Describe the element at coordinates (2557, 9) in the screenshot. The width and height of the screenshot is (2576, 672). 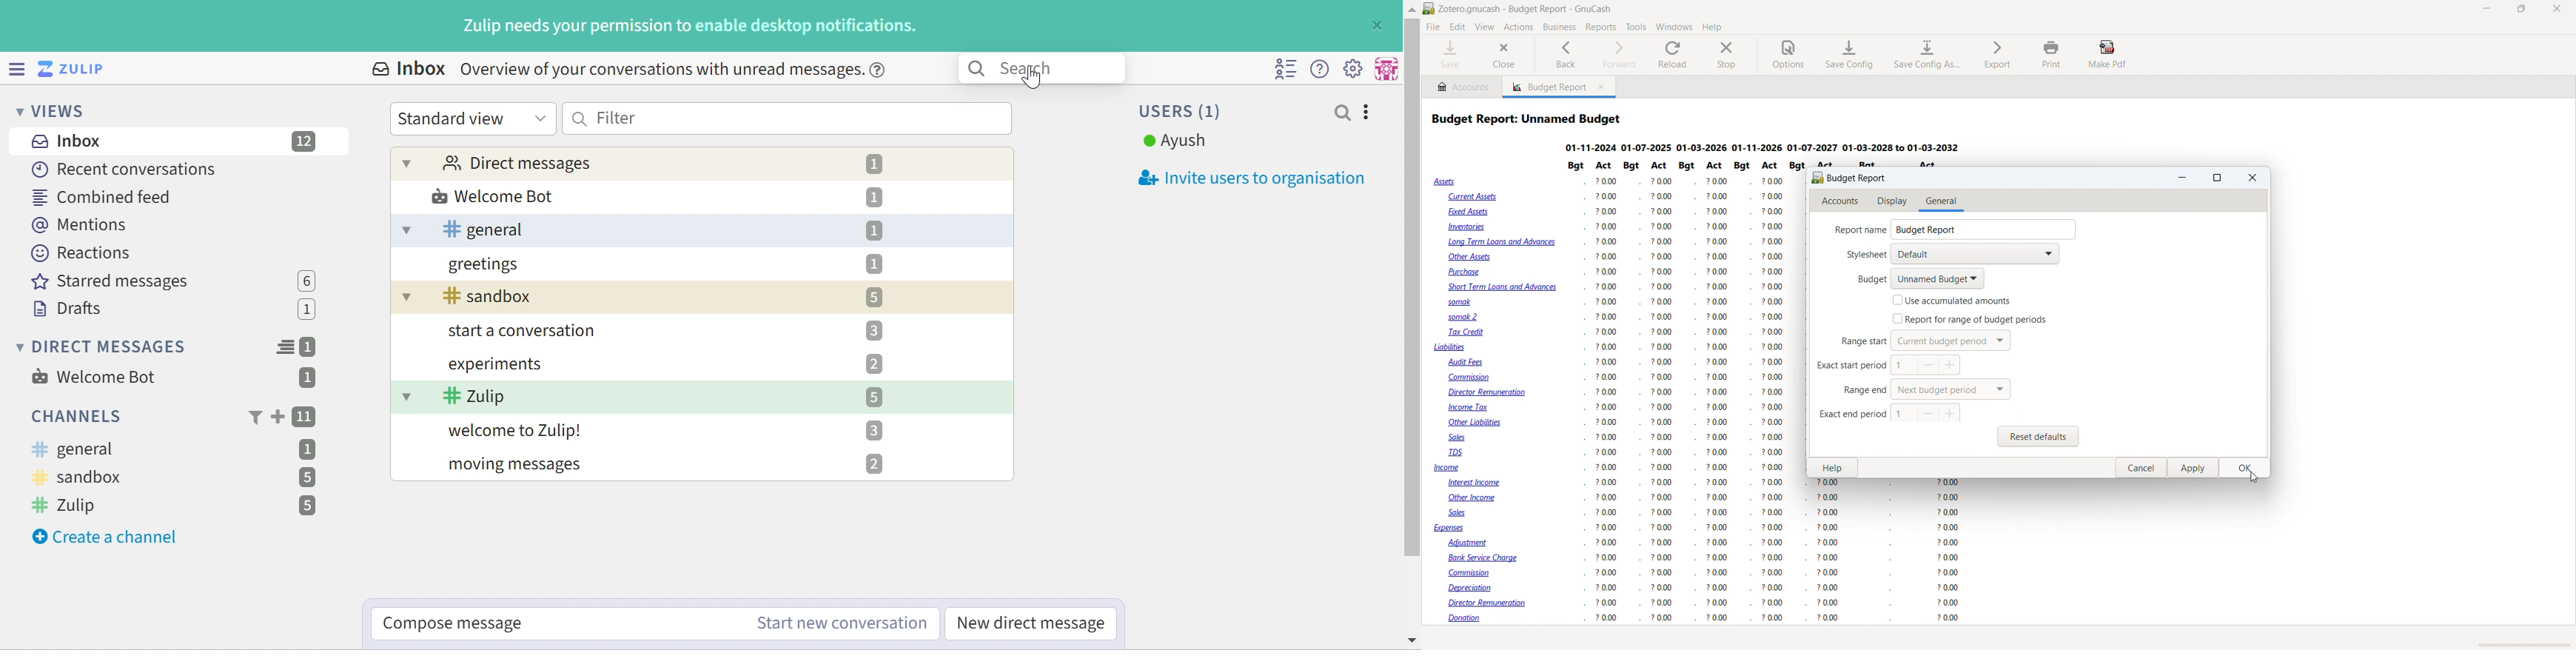
I see `close` at that location.